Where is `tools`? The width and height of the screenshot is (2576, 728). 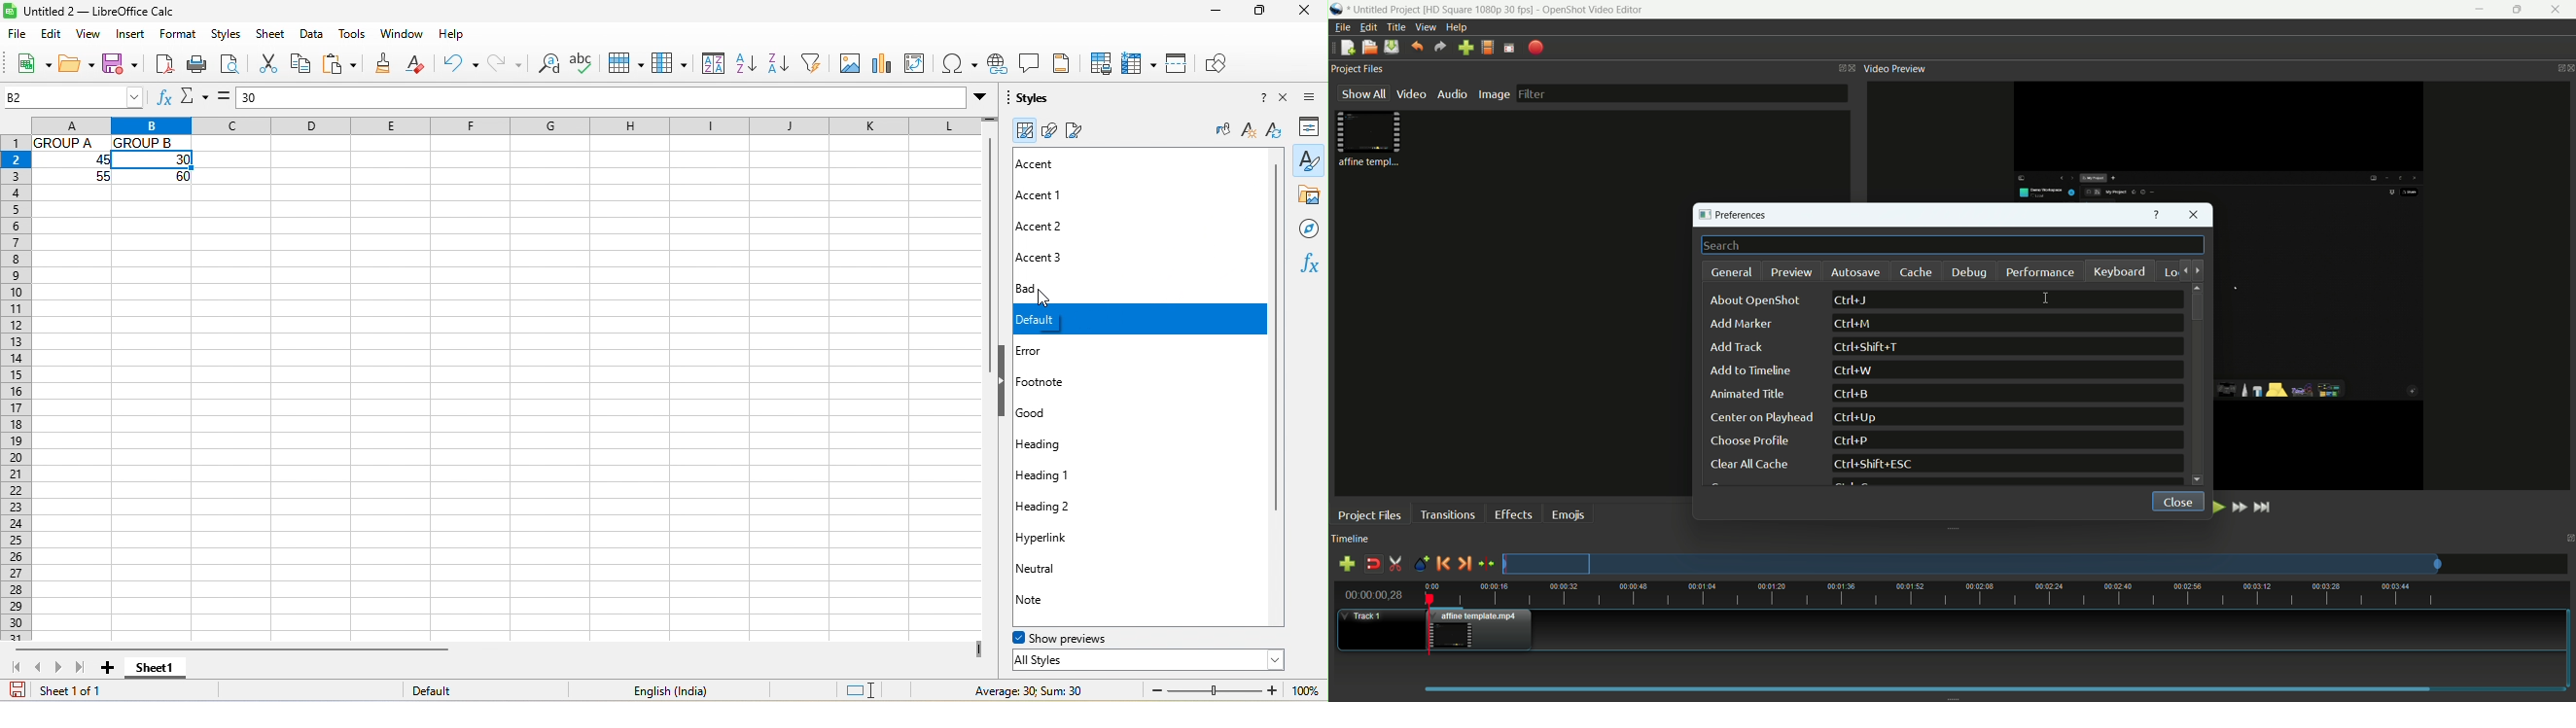
tools is located at coordinates (355, 34).